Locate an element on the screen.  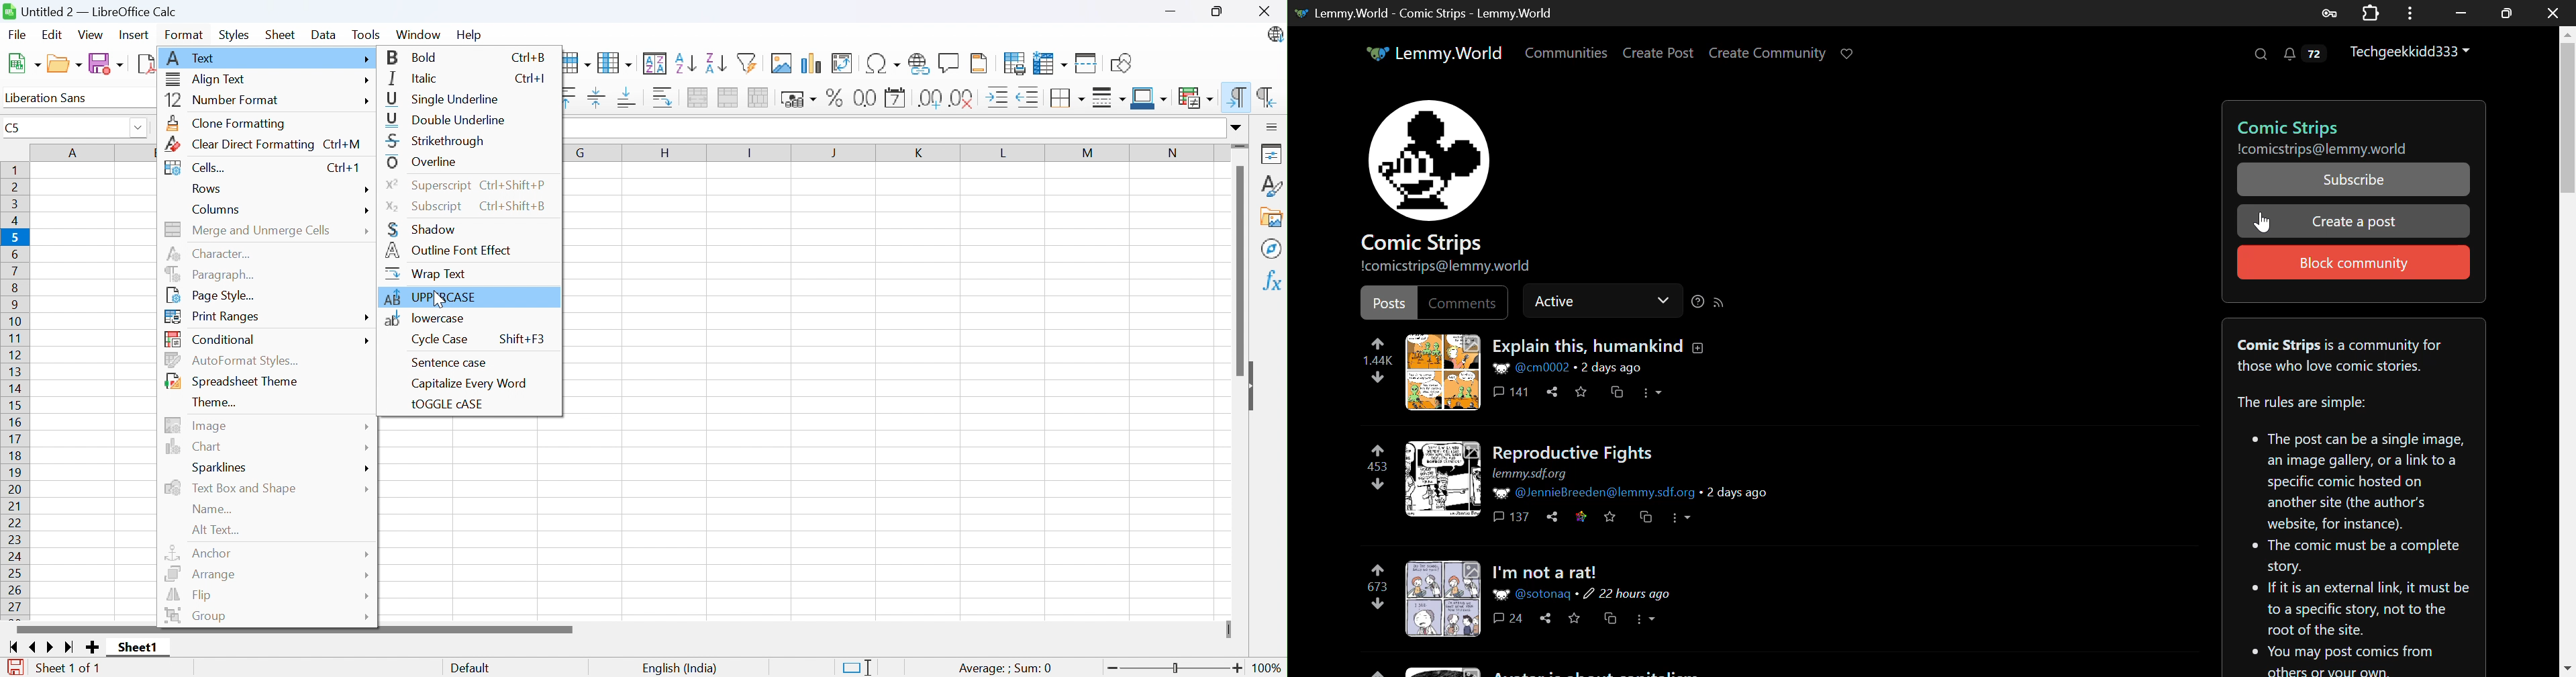
Sheet1 is located at coordinates (138, 649).